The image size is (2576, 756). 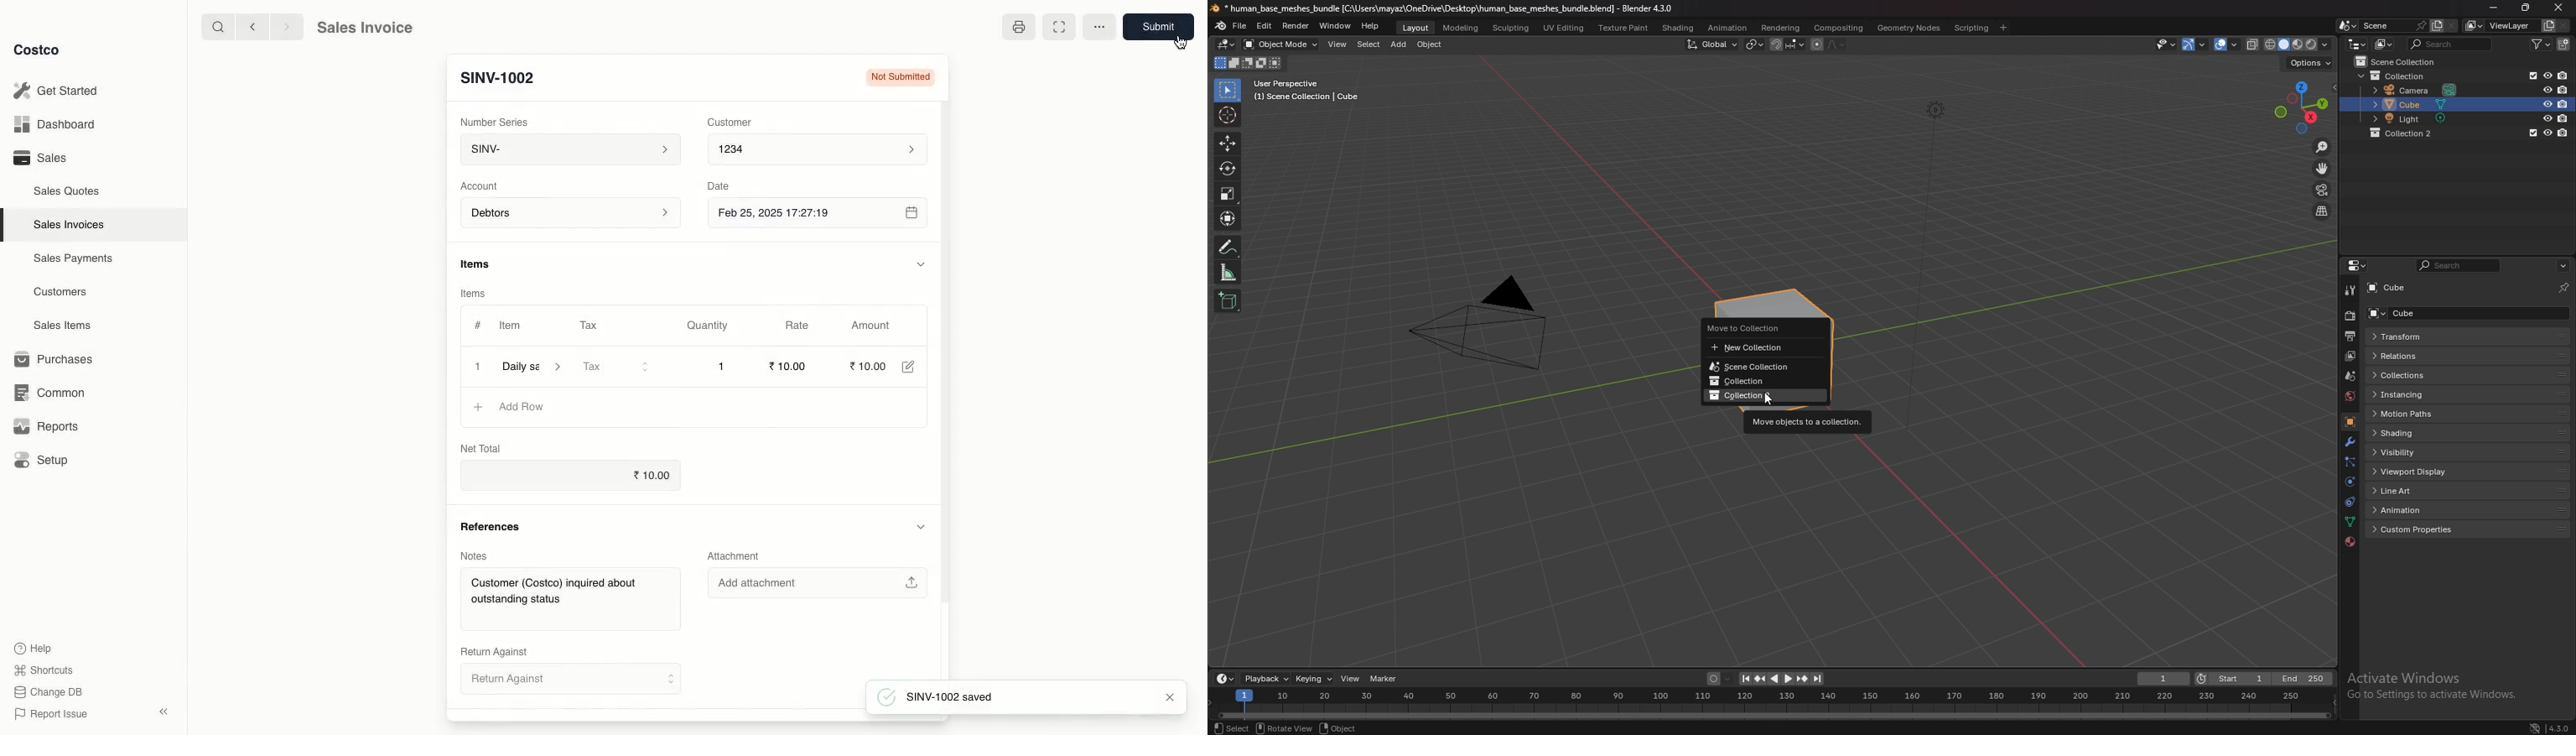 I want to click on view layer, so click(x=2498, y=26).